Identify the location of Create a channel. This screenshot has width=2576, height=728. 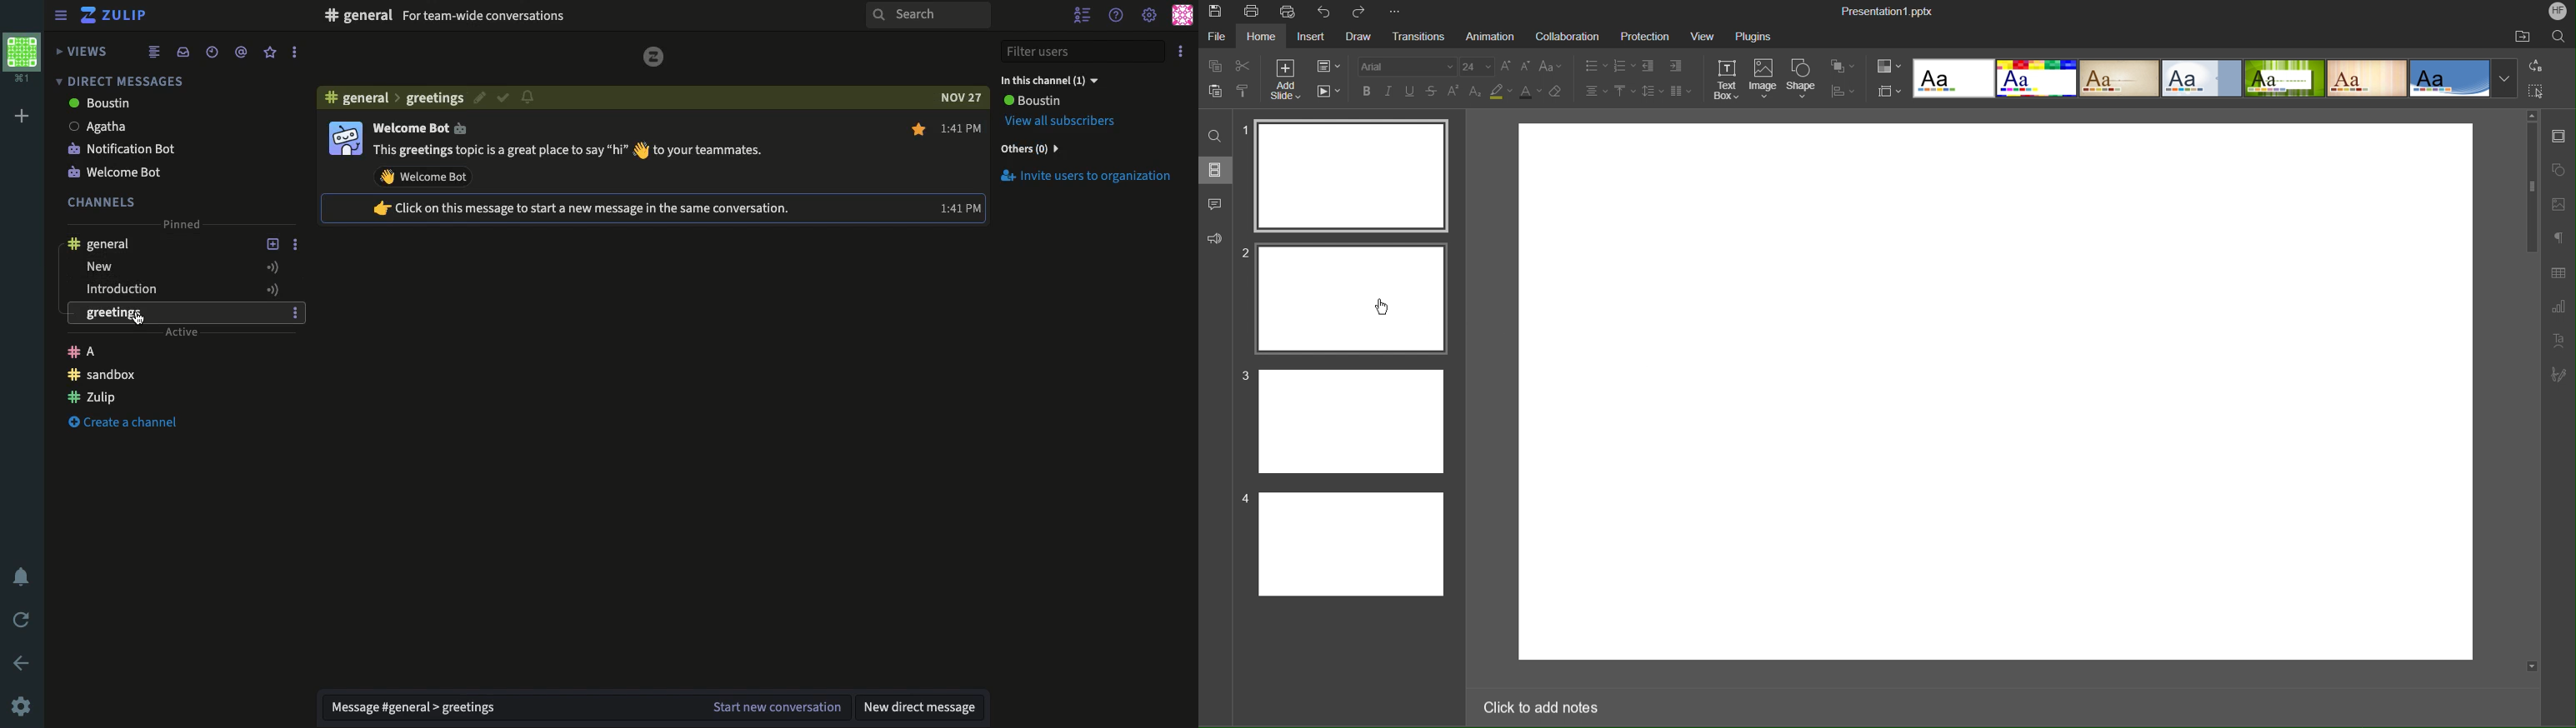
(128, 421).